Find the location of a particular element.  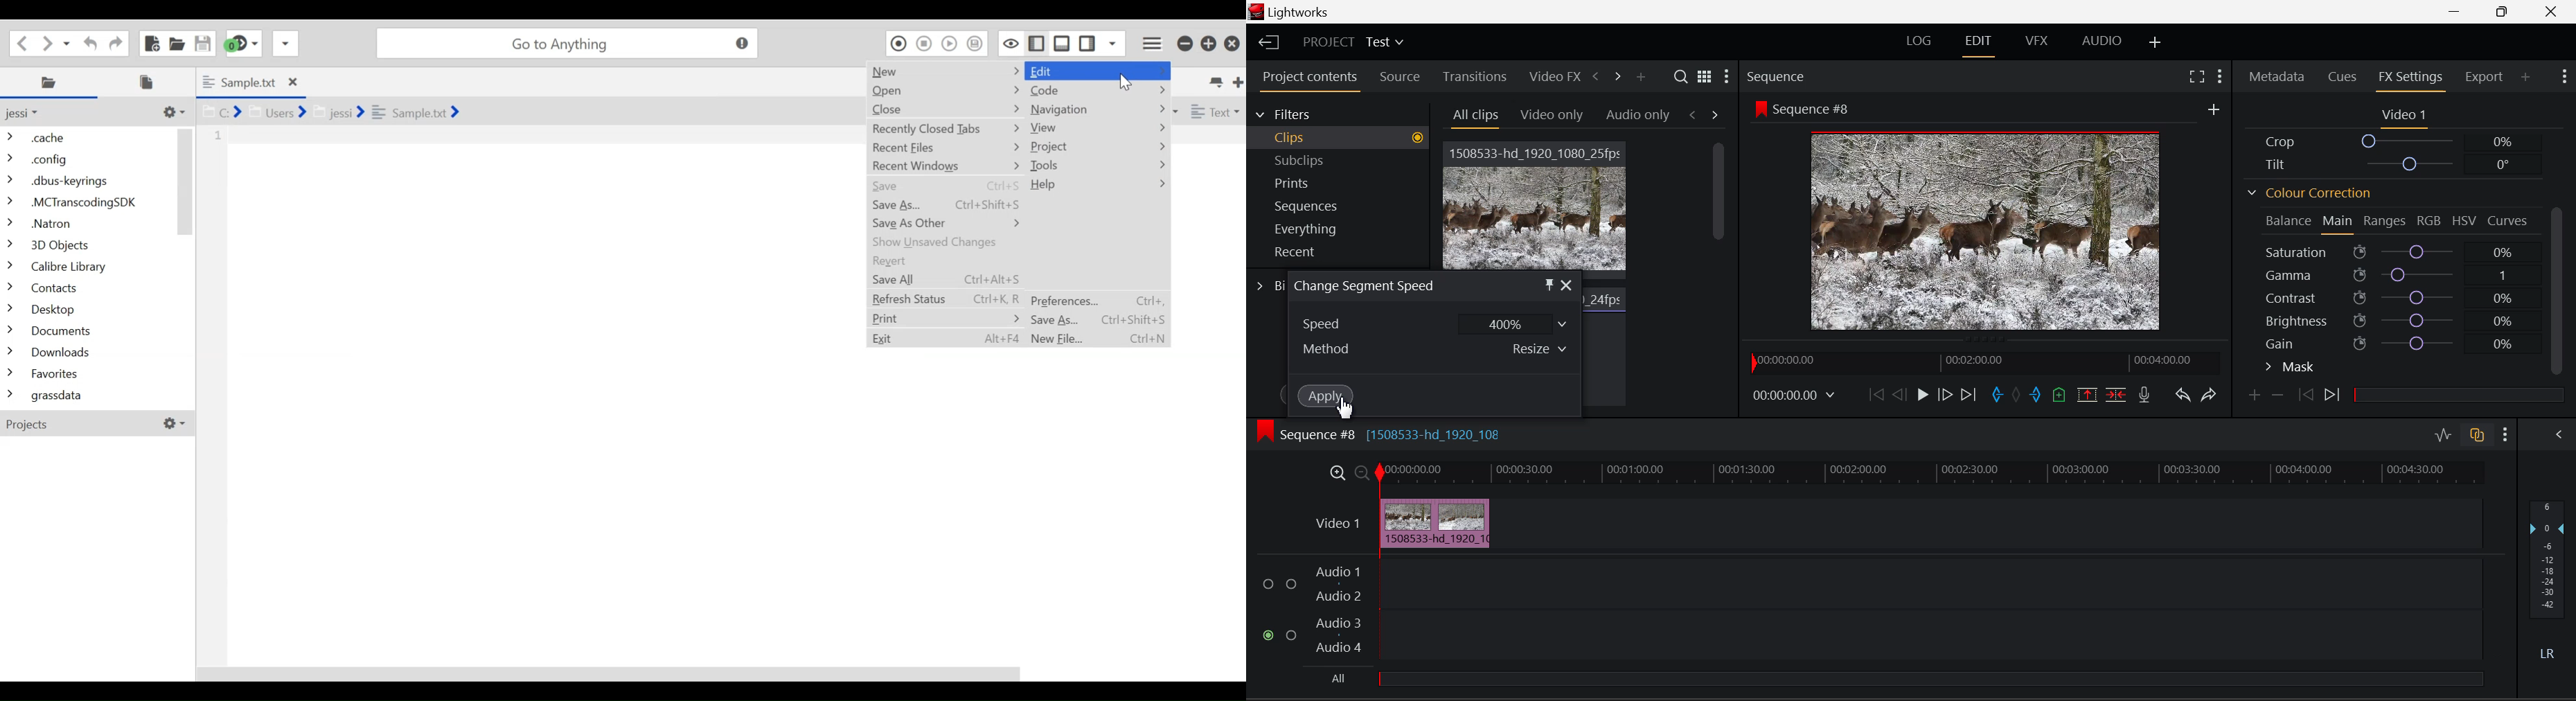

Remove marked section is located at coordinates (2086, 393).